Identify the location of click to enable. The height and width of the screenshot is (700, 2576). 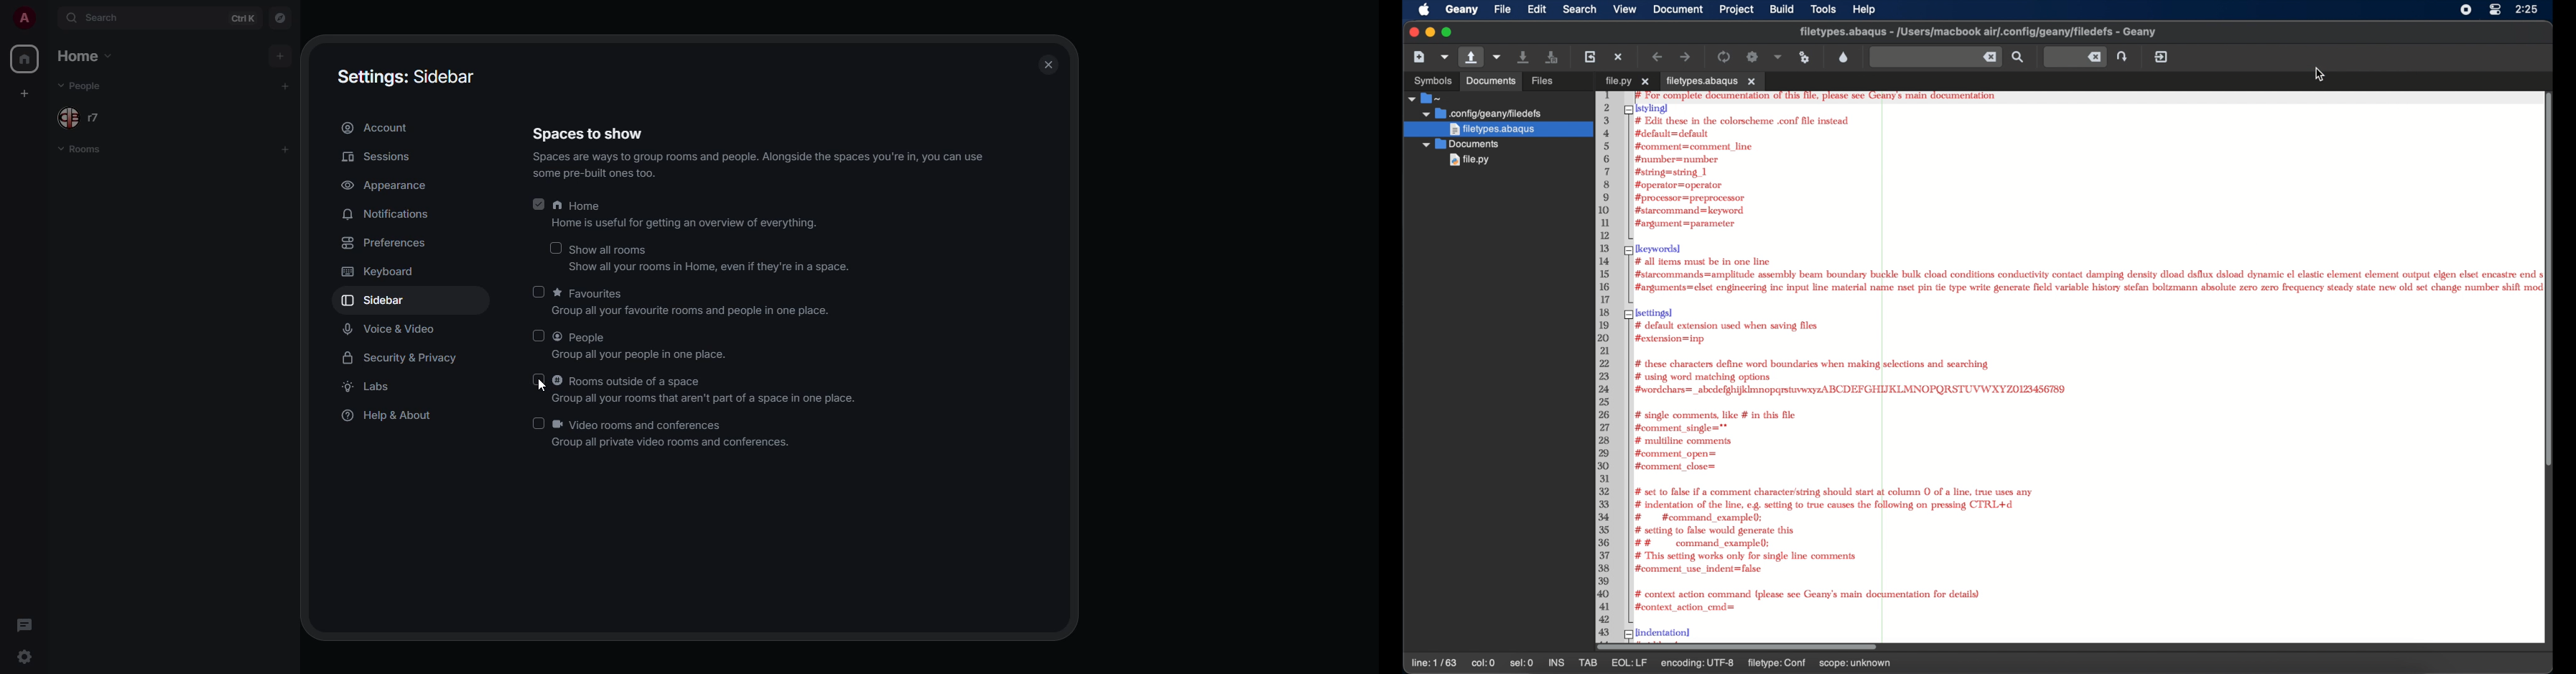
(537, 337).